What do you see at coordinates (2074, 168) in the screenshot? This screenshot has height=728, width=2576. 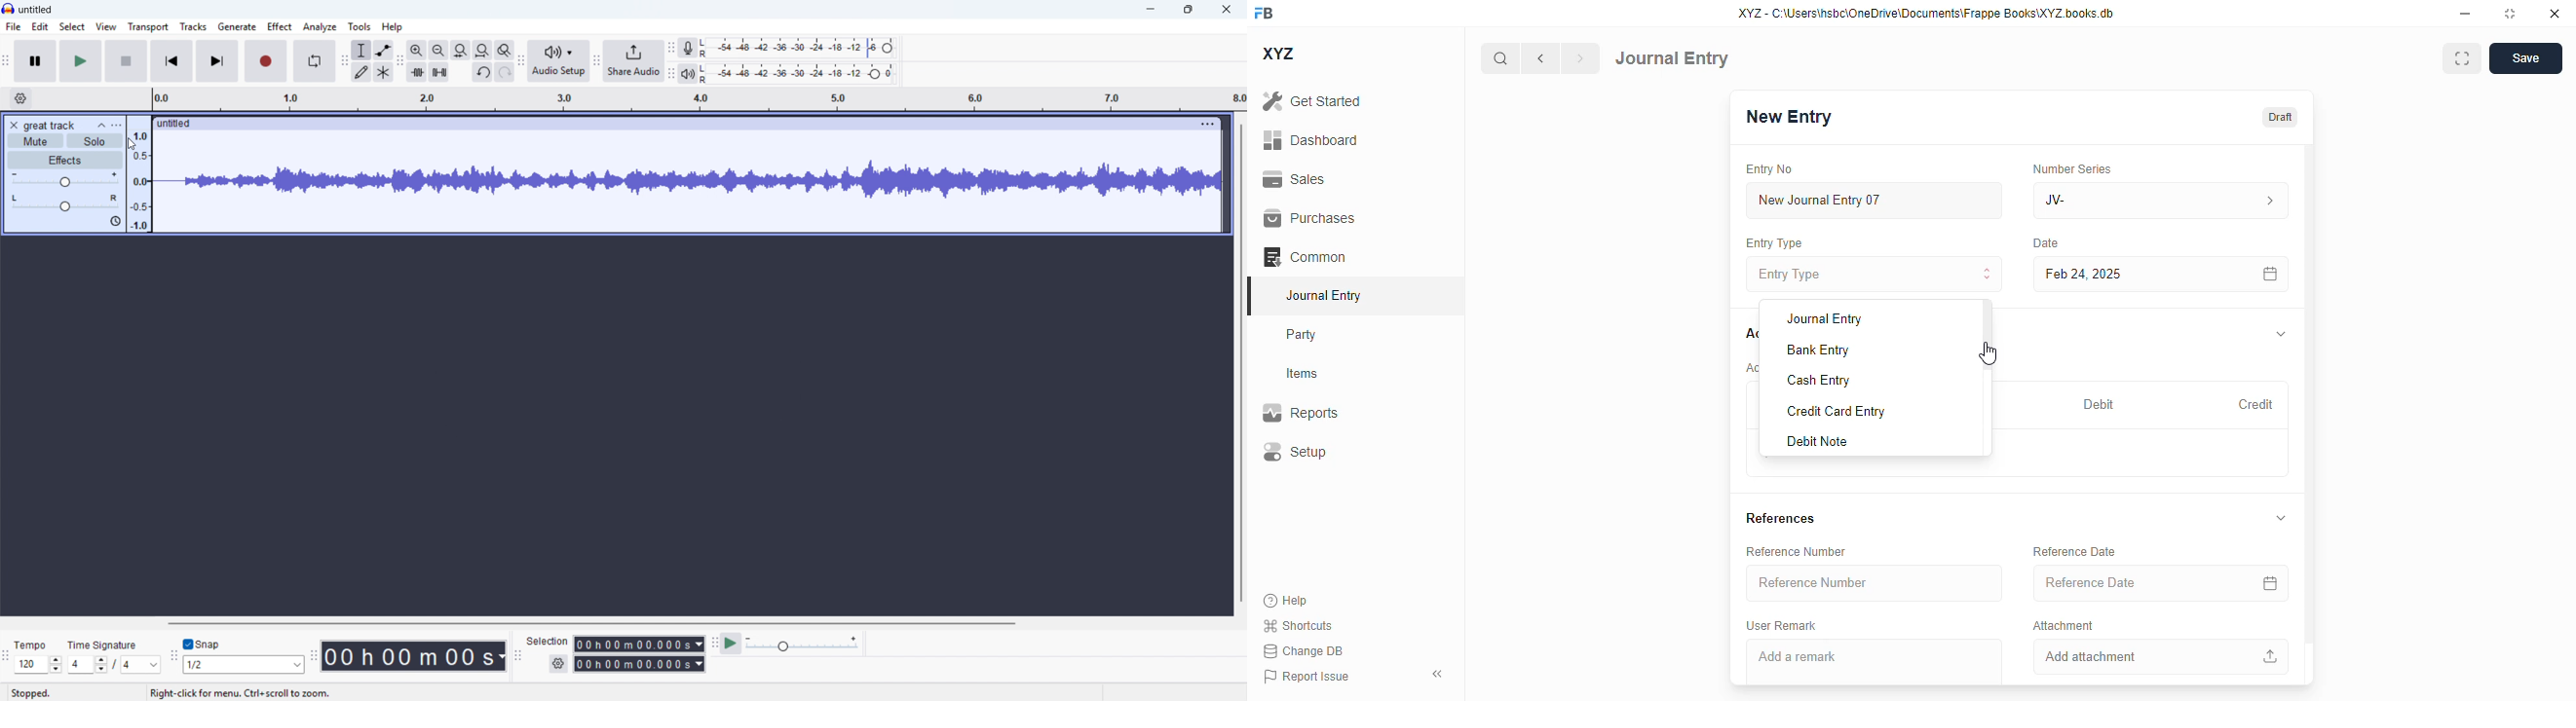 I see `number series` at bounding box center [2074, 168].